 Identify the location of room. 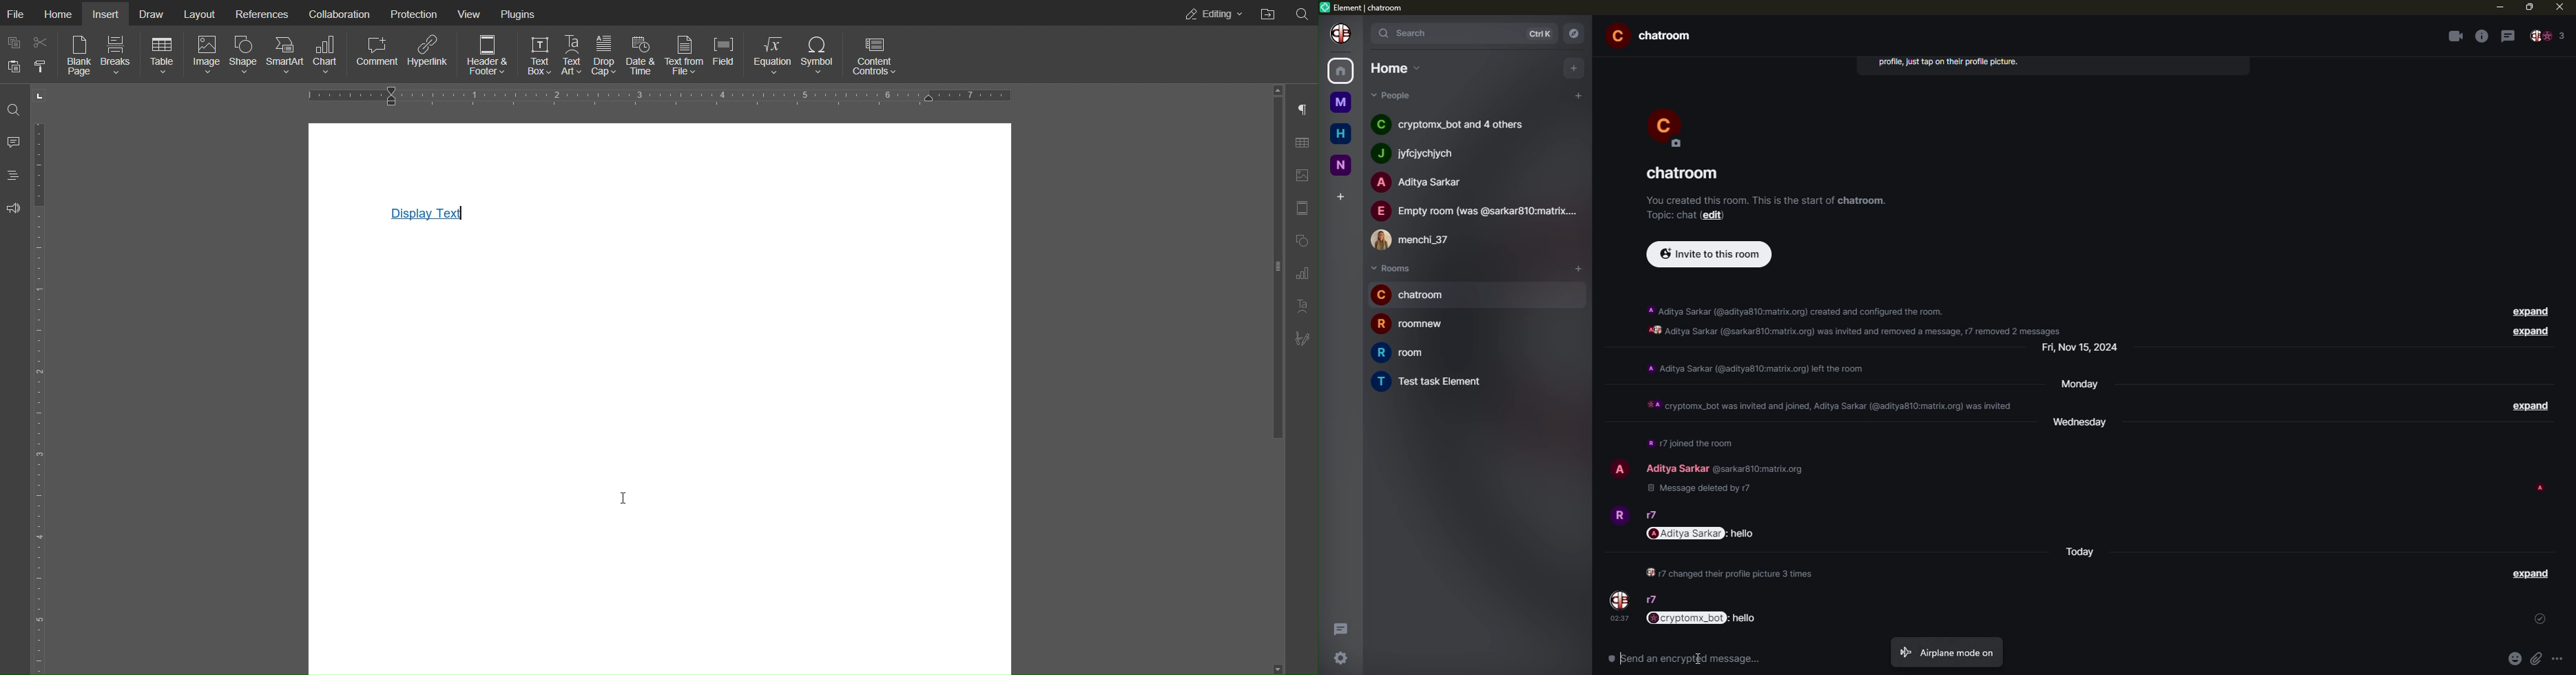
(1434, 381).